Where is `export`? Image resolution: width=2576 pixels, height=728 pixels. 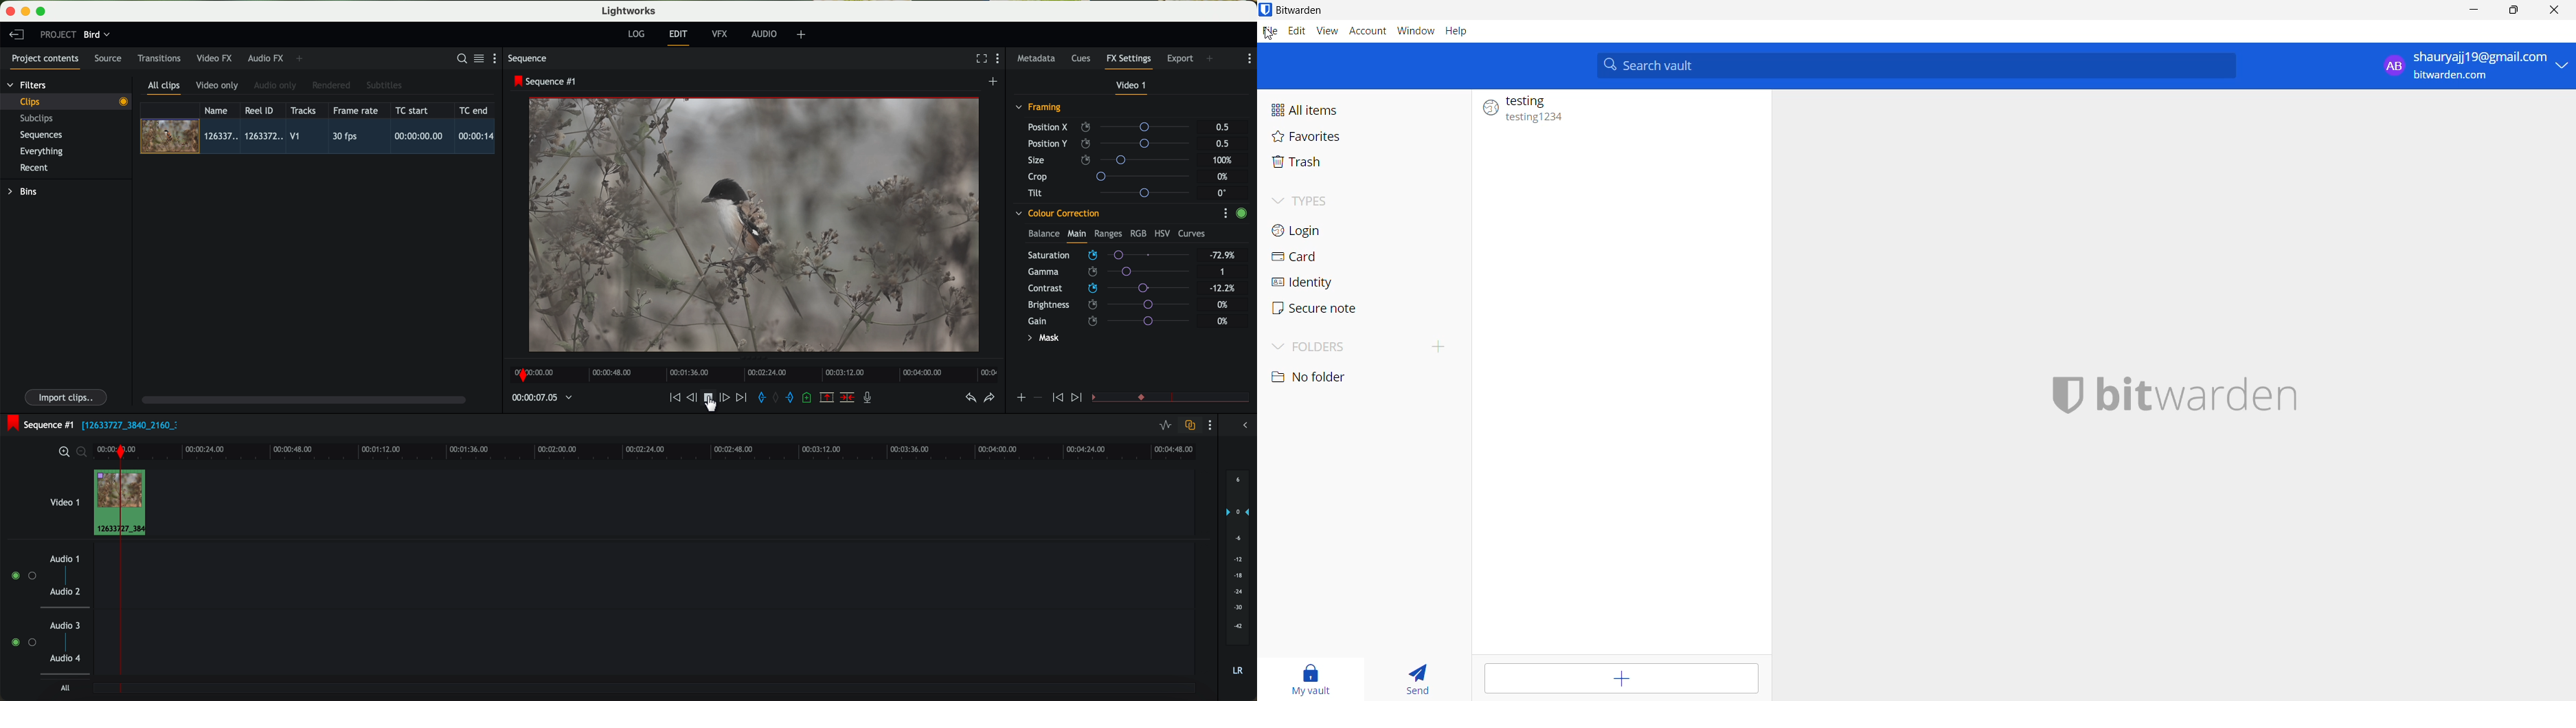 export is located at coordinates (1181, 60).